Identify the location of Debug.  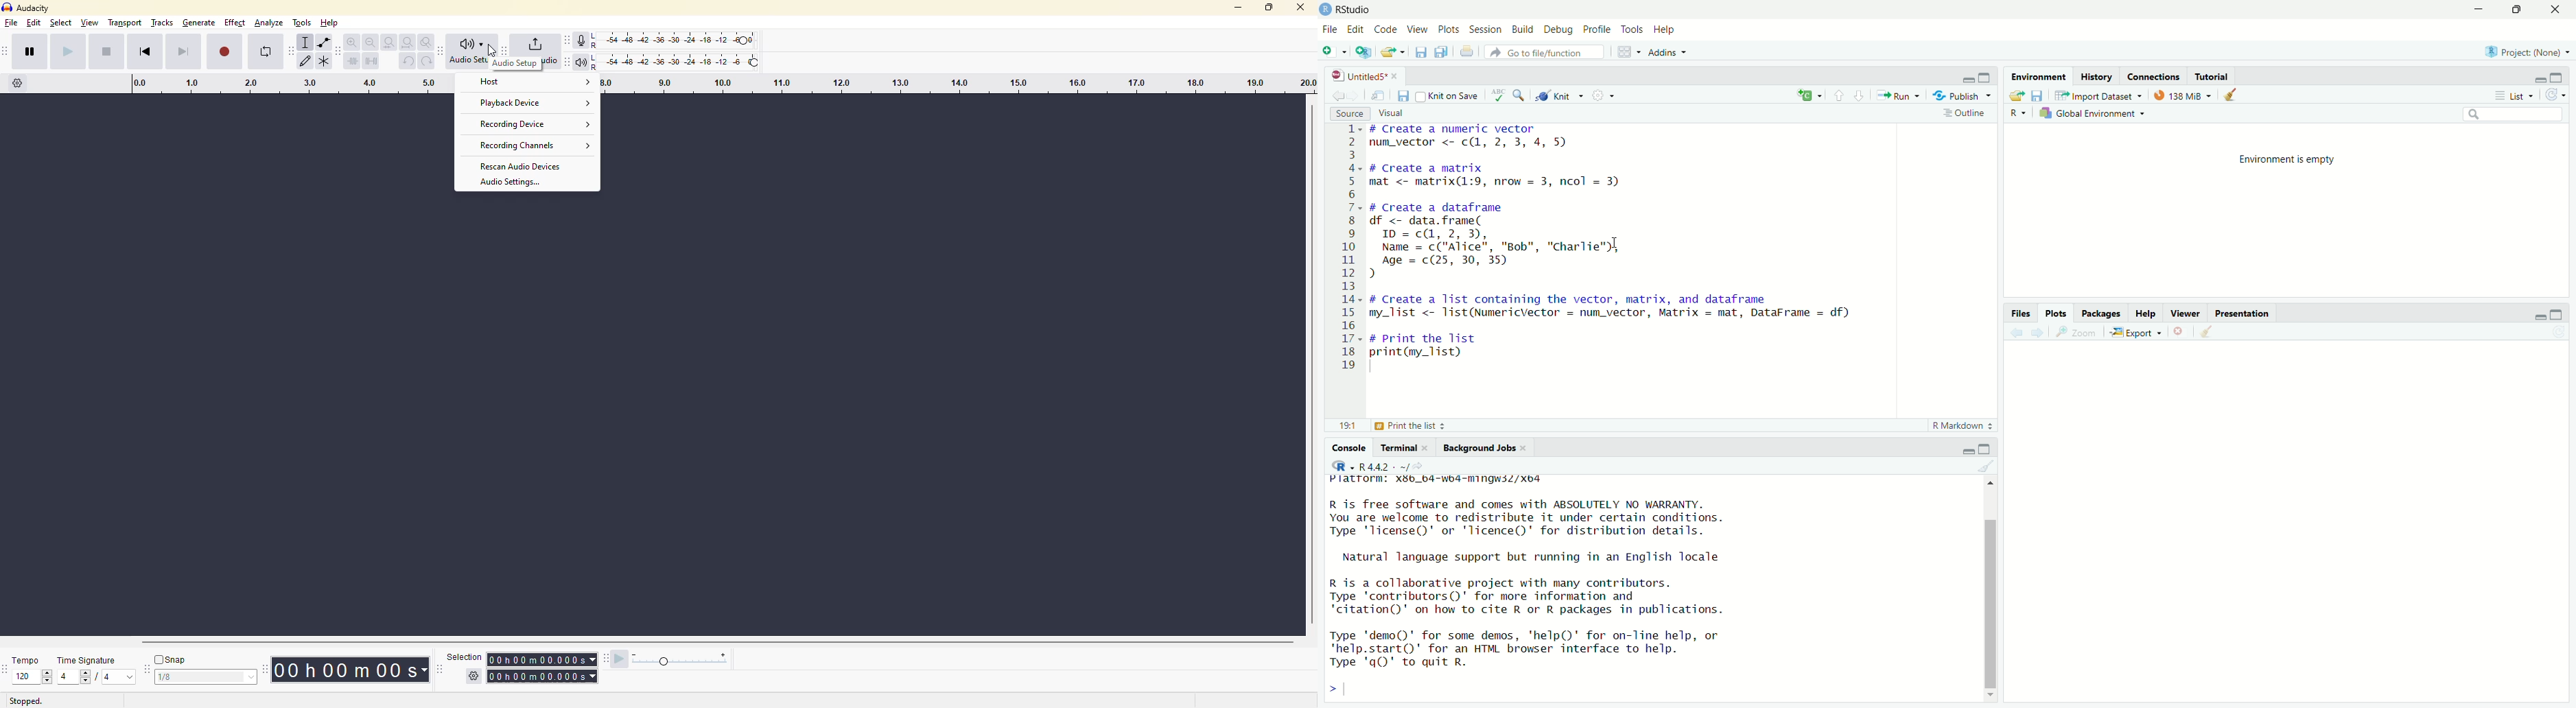
(1559, 30).